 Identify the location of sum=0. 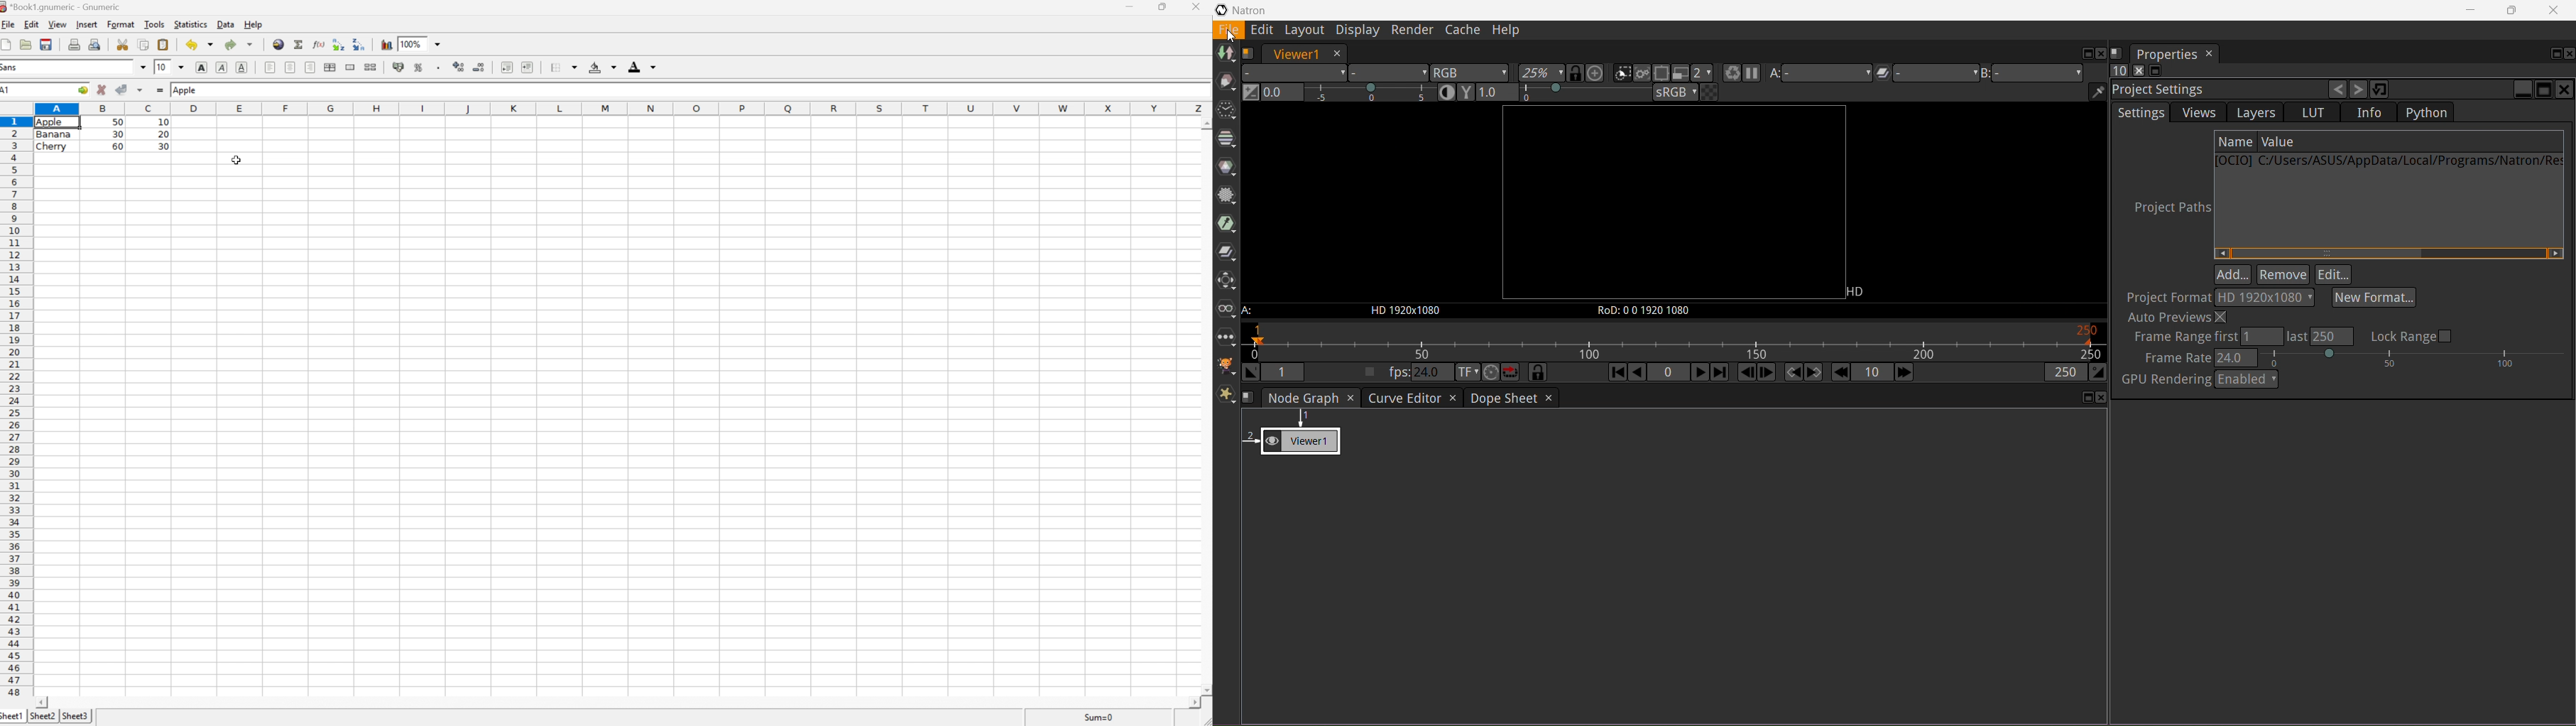
(1099, 716).